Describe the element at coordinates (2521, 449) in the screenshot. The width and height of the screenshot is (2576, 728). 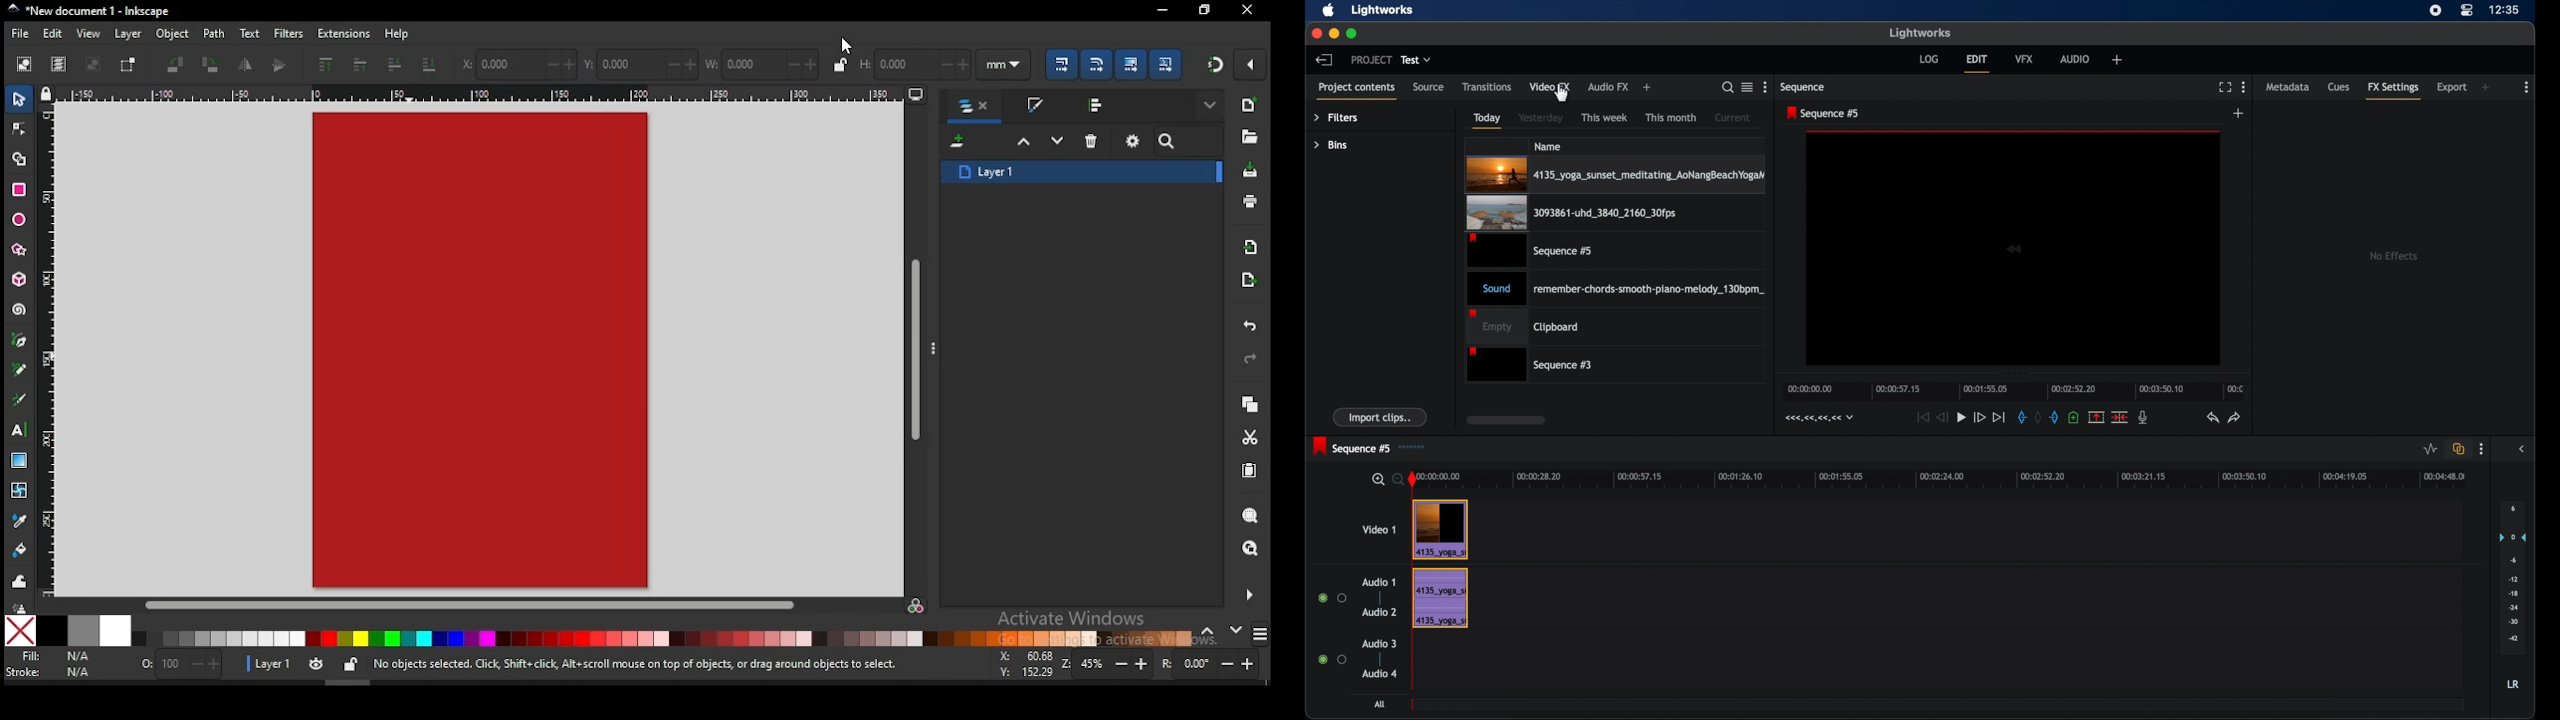
I see `sidebar` at that location.